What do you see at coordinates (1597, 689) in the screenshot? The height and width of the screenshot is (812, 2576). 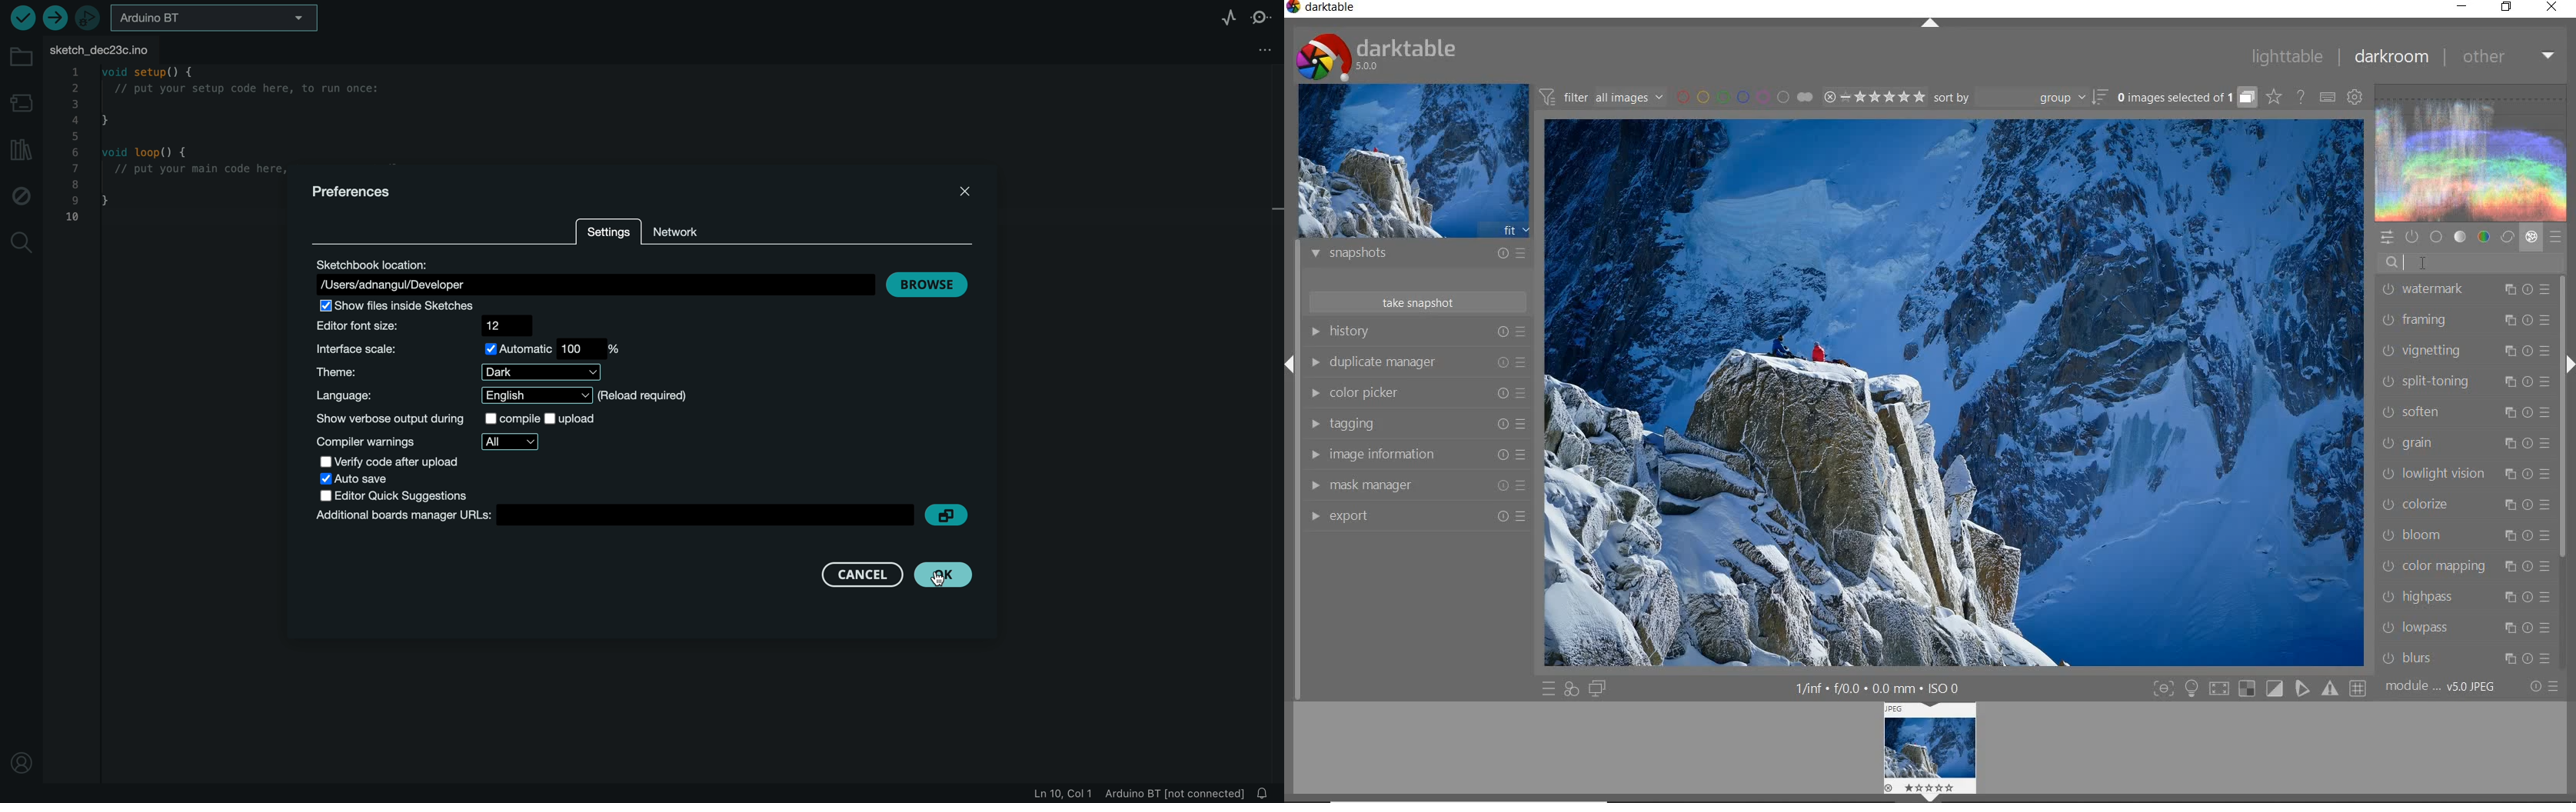 I see `display a second darkroom image window` at bounding box center [1597, 689].